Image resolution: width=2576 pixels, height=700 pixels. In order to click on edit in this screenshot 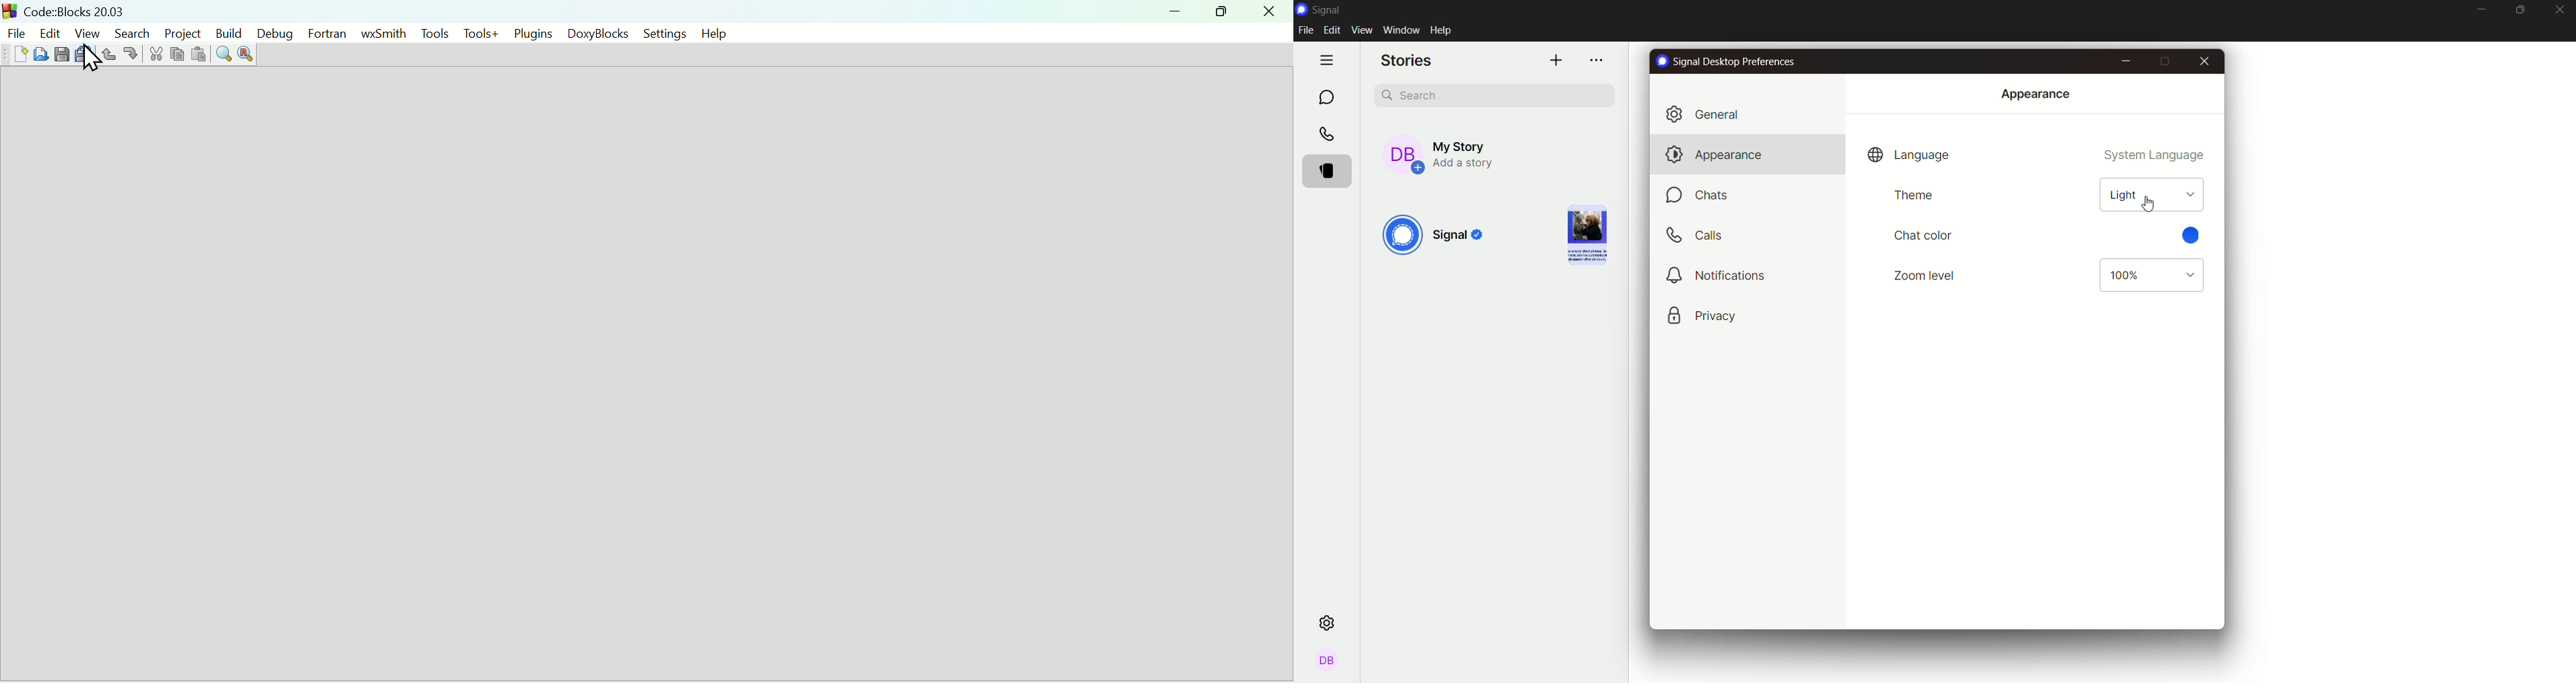, I will do `click(49, 31)`.